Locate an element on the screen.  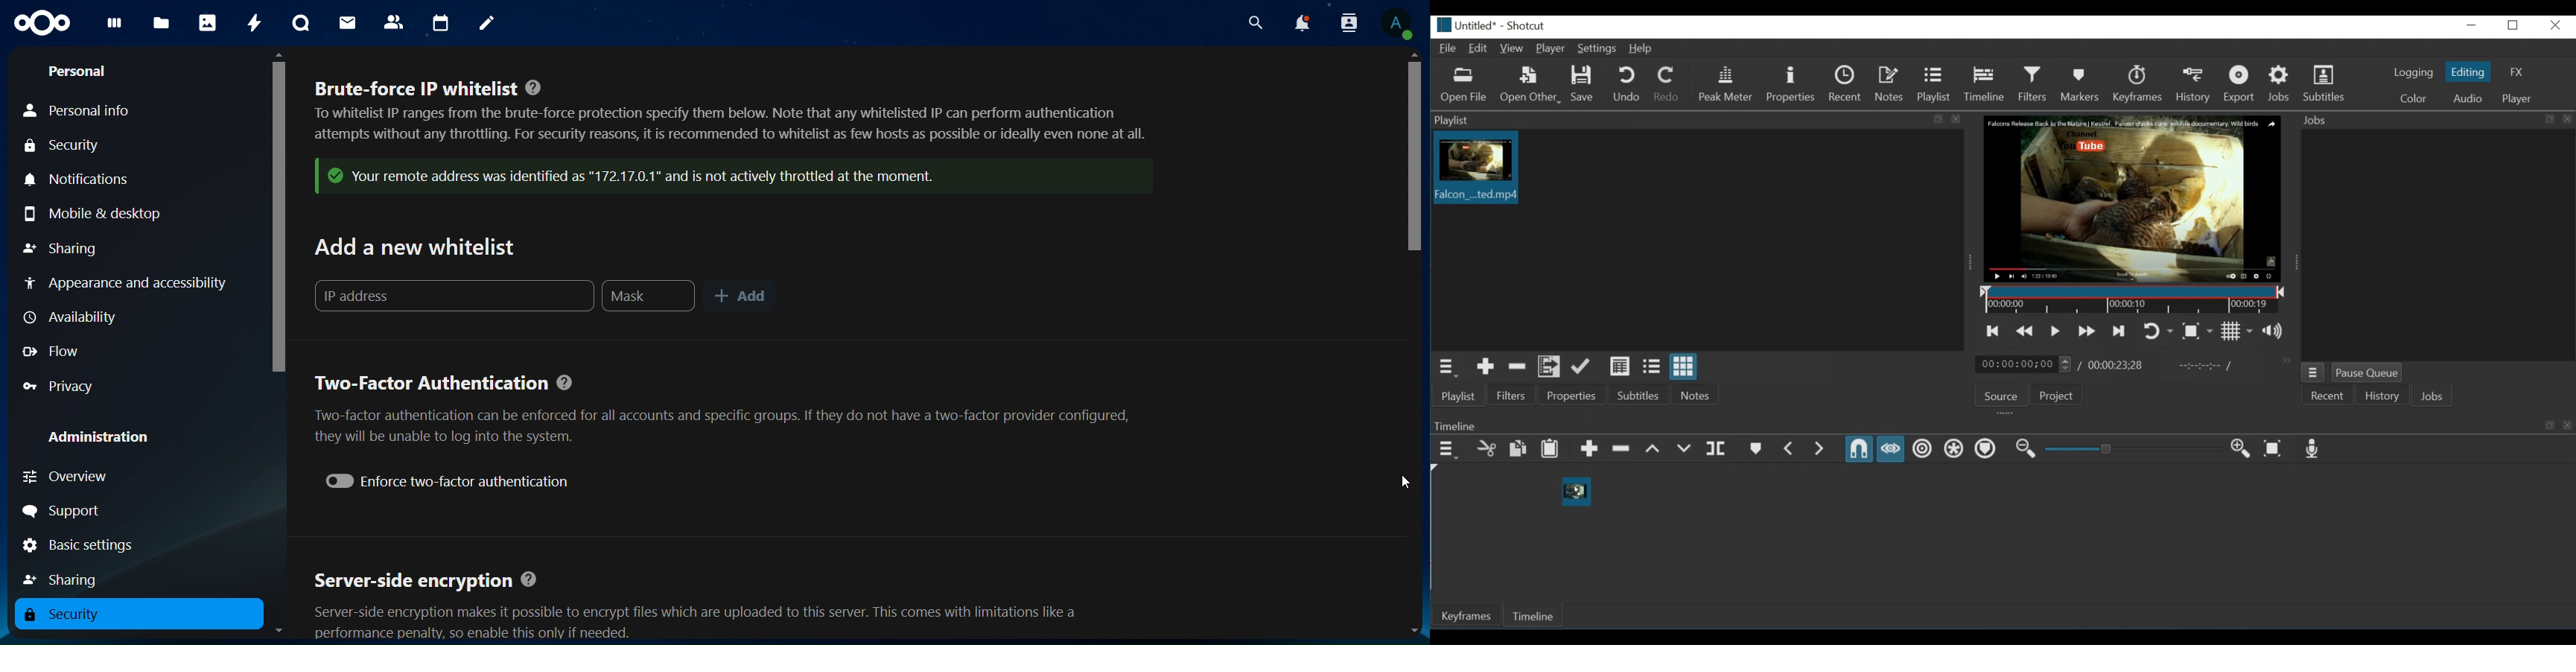
security is located at coordinates (64, 148).